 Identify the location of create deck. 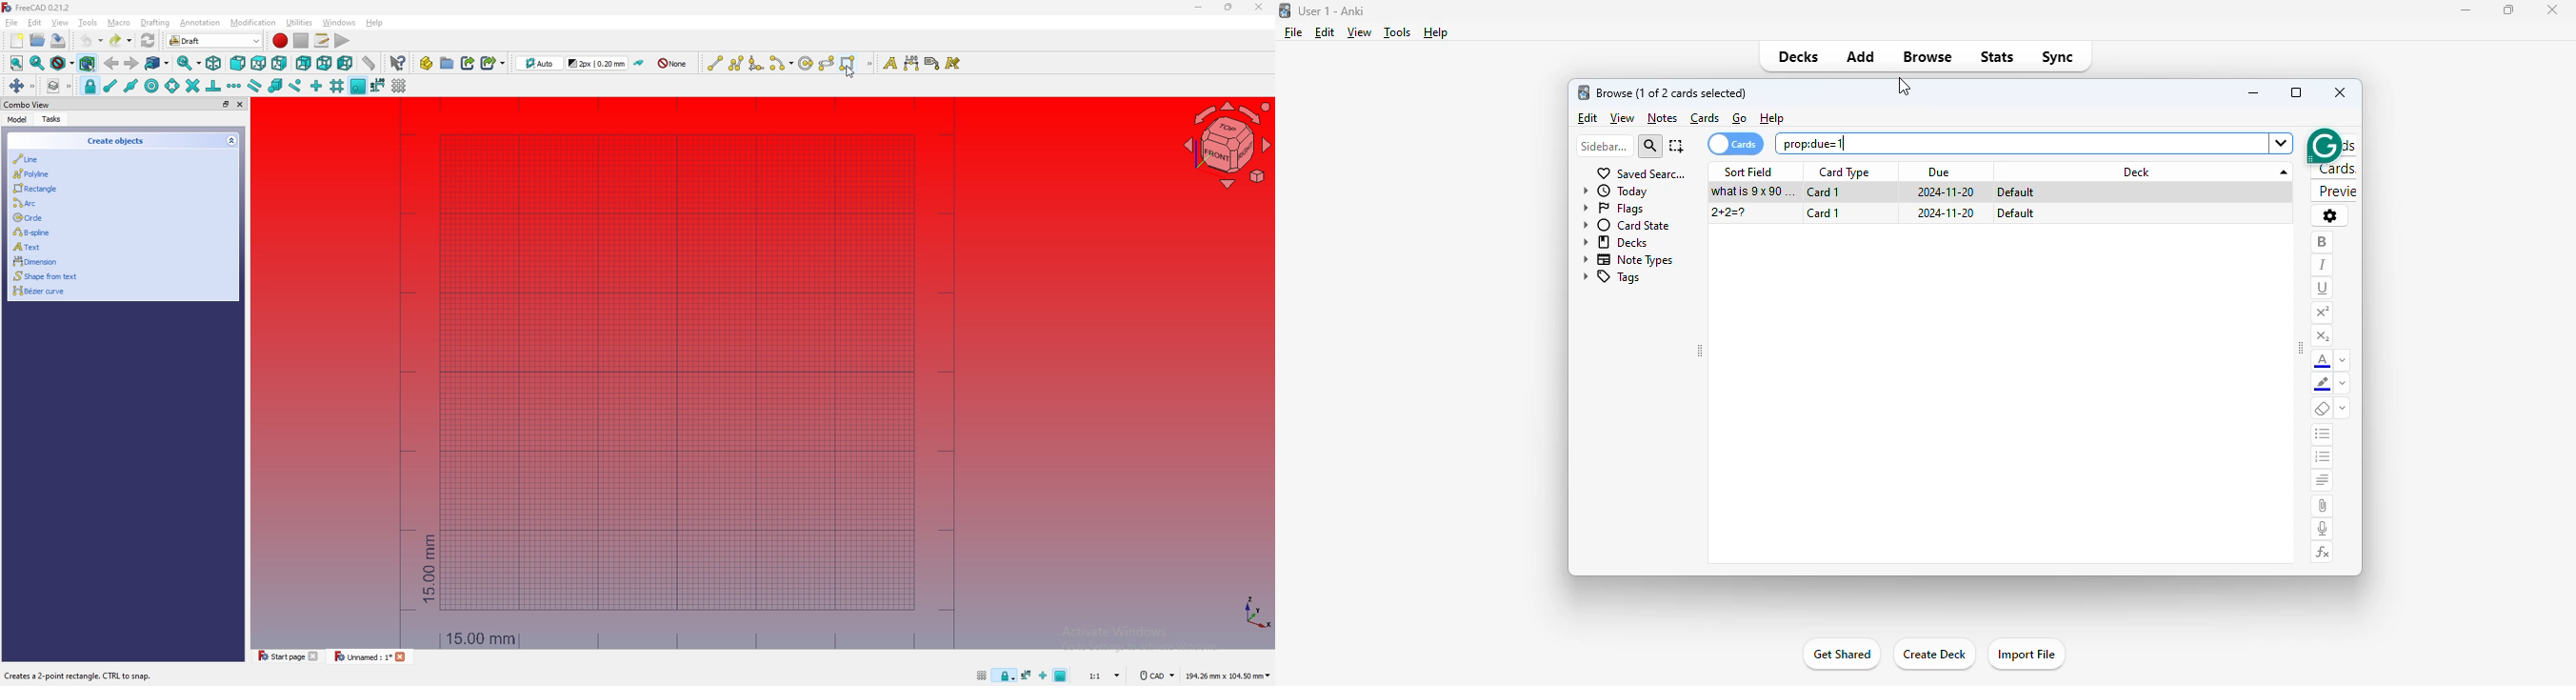
(1934, 654).